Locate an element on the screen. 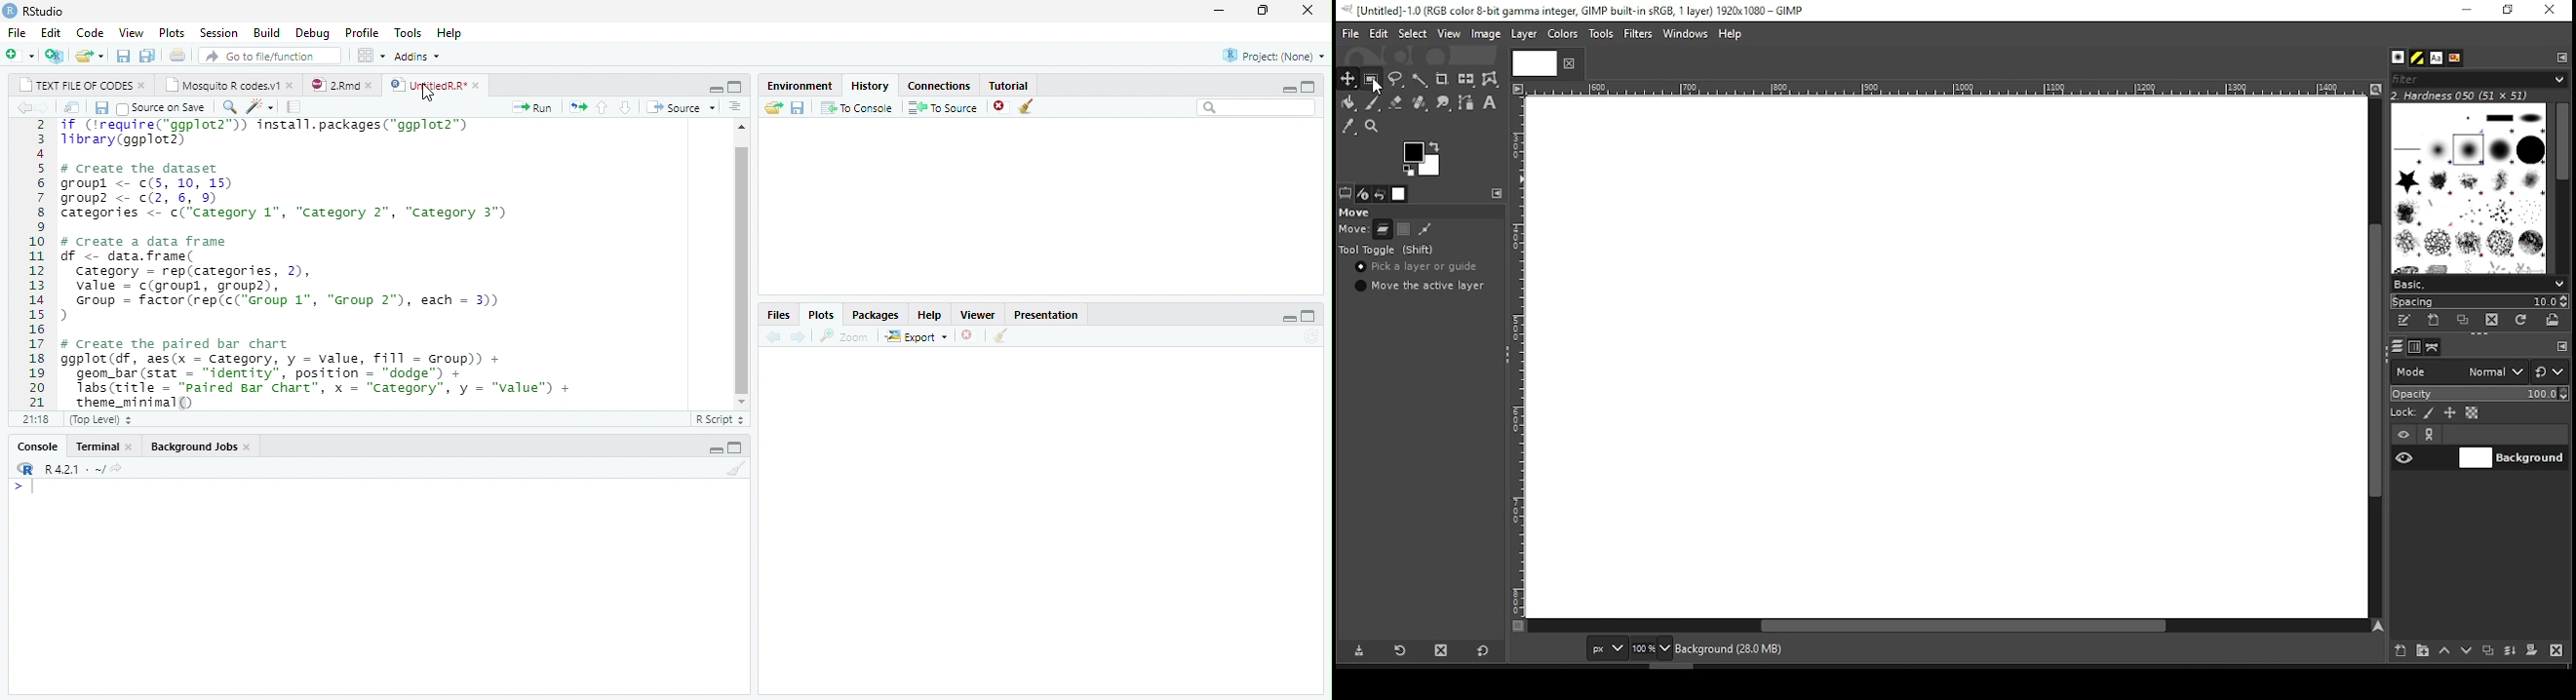 The height and width of the screenshot is (700, 2576). source on save is located at coordinates (161, 107).